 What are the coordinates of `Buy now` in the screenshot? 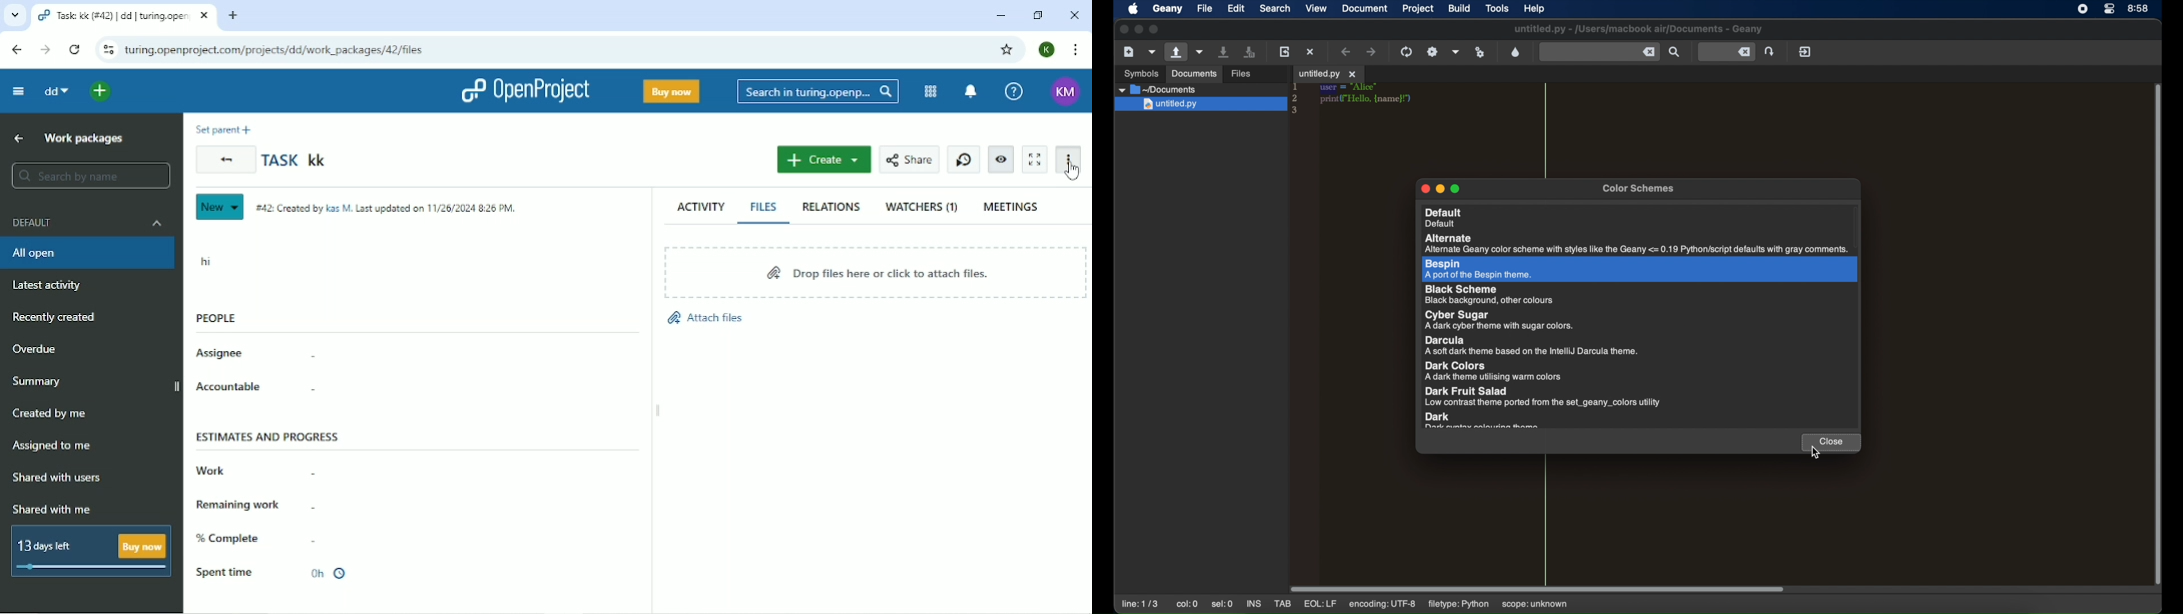 It's located at (671, 91).